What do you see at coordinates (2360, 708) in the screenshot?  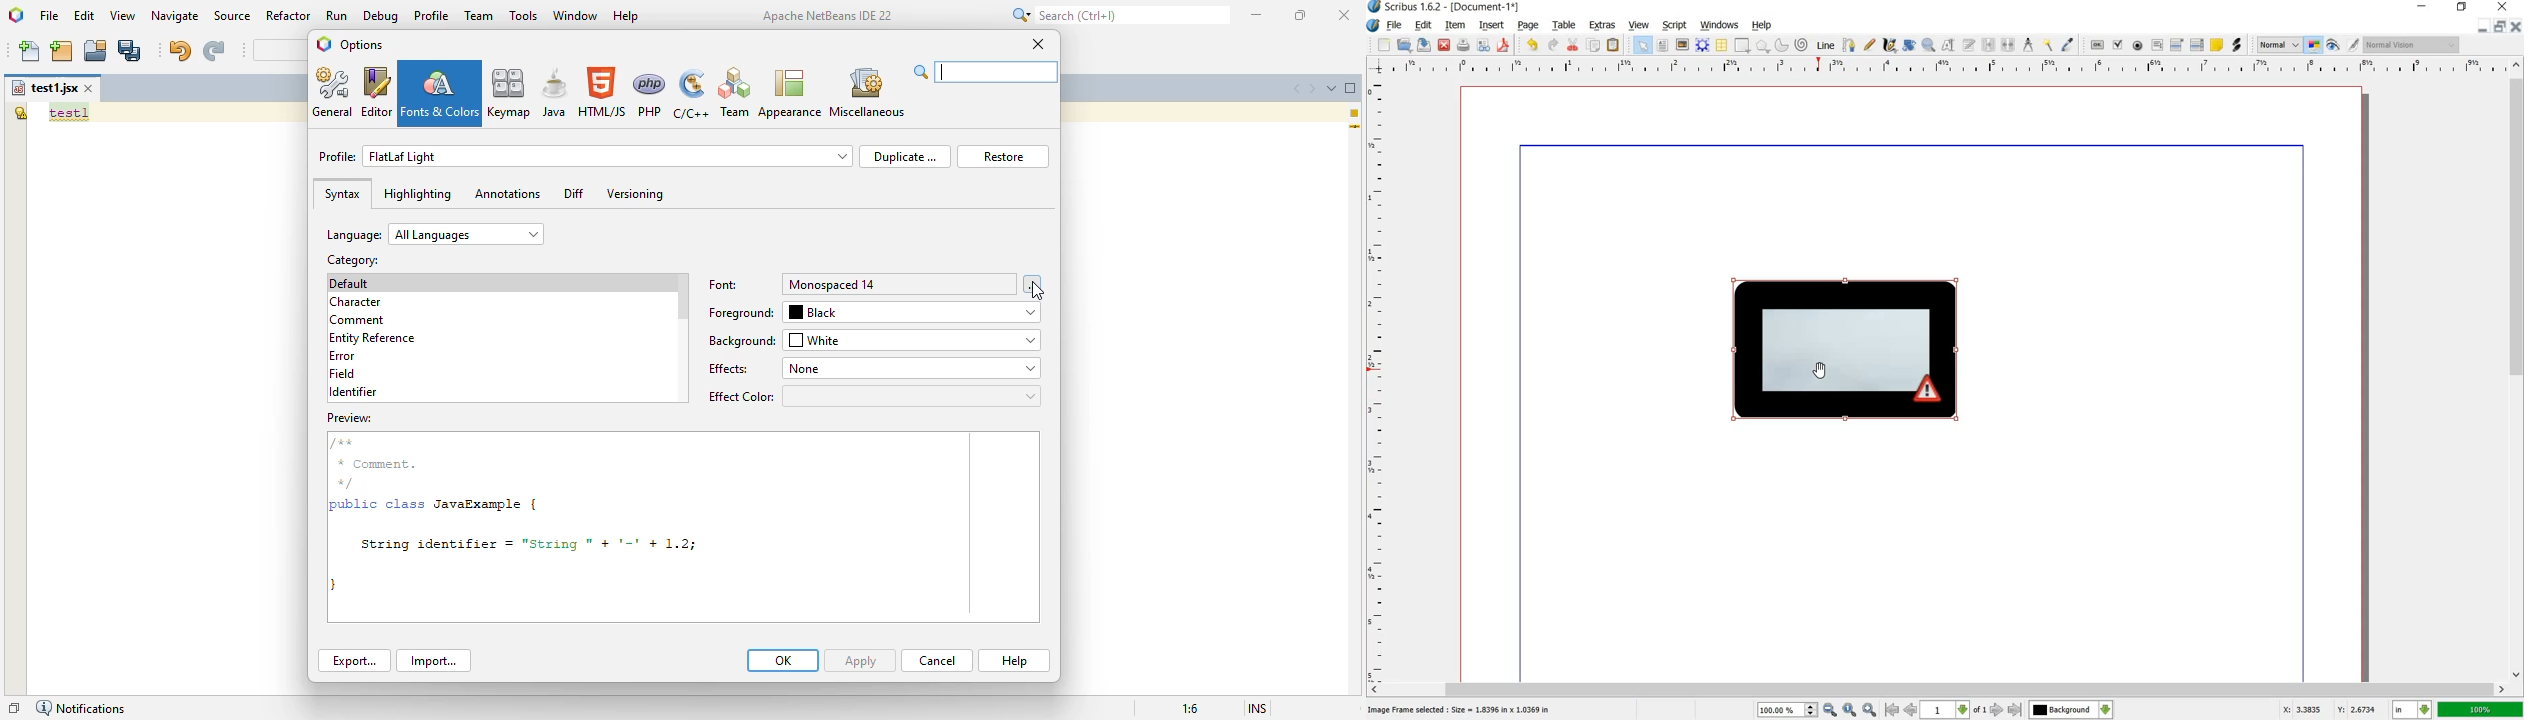 I see `coordinate y:2.4133` at bounding box center [2360, 708].